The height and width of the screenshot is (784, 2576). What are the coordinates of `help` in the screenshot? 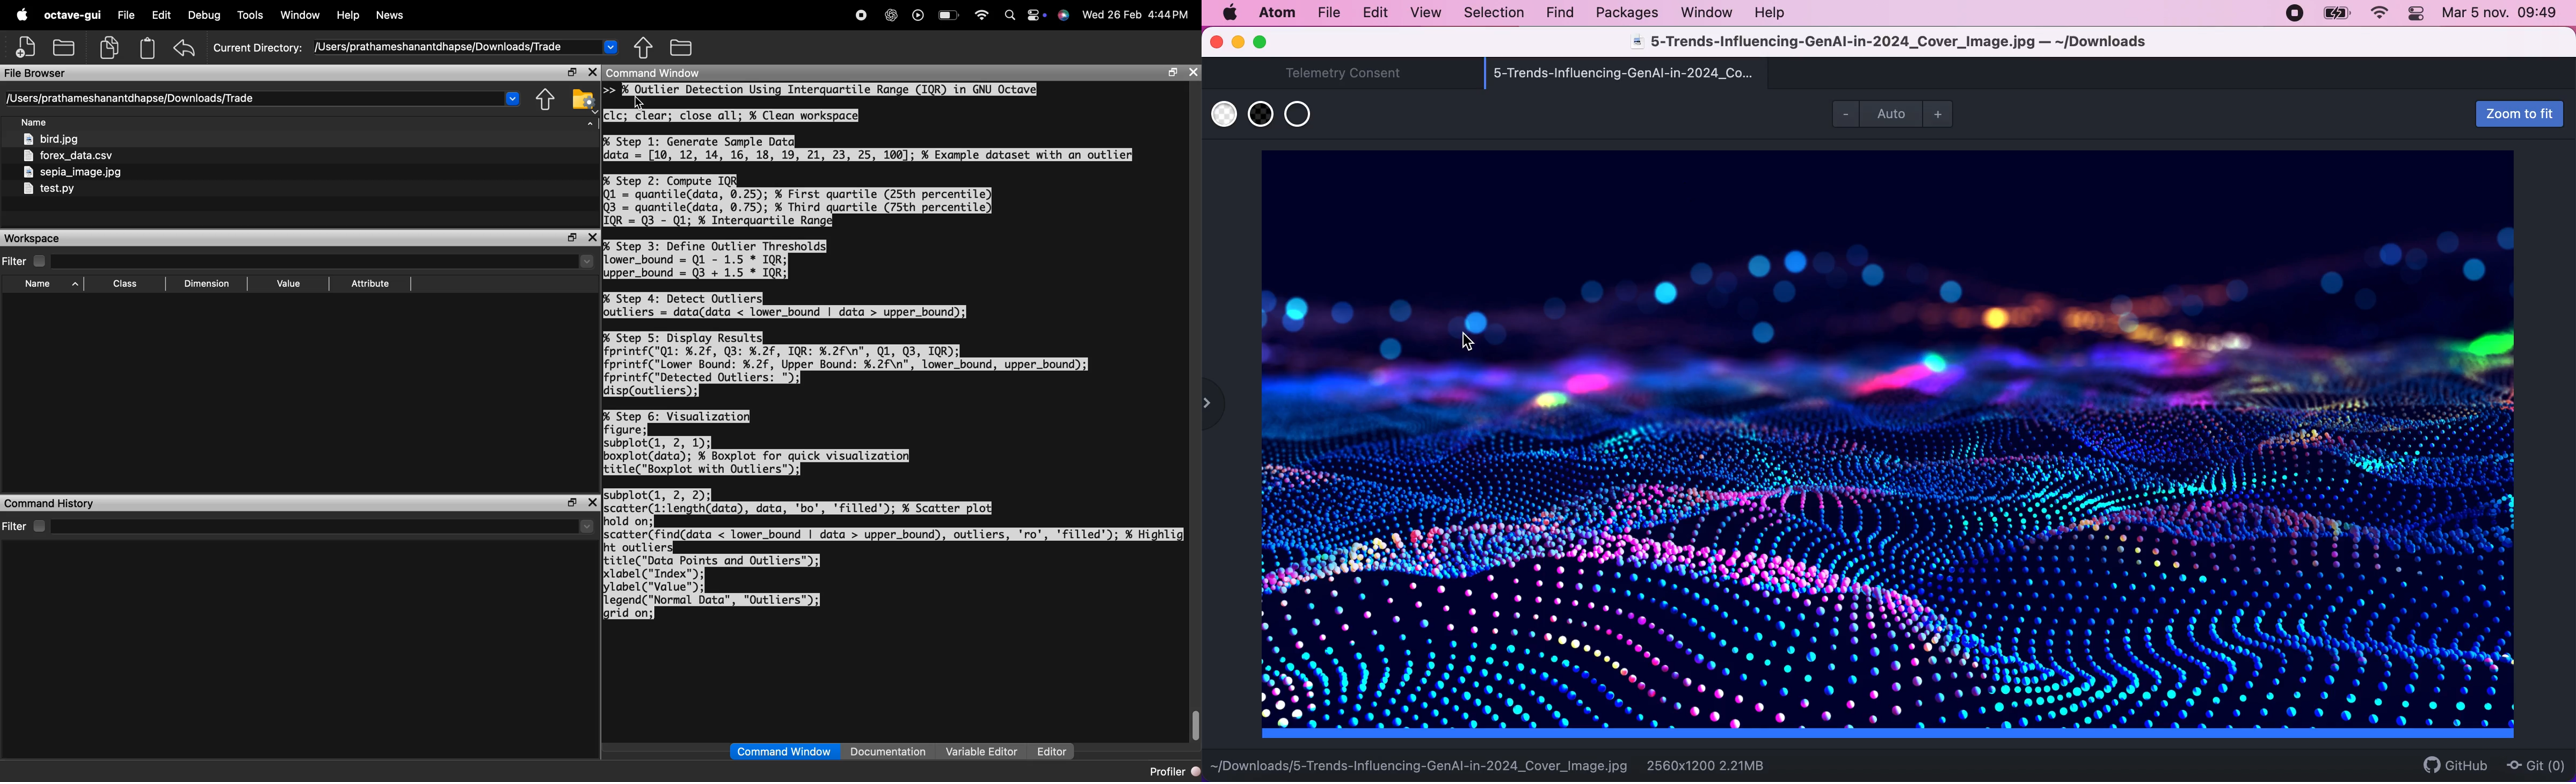 It's located at (1774, 12).